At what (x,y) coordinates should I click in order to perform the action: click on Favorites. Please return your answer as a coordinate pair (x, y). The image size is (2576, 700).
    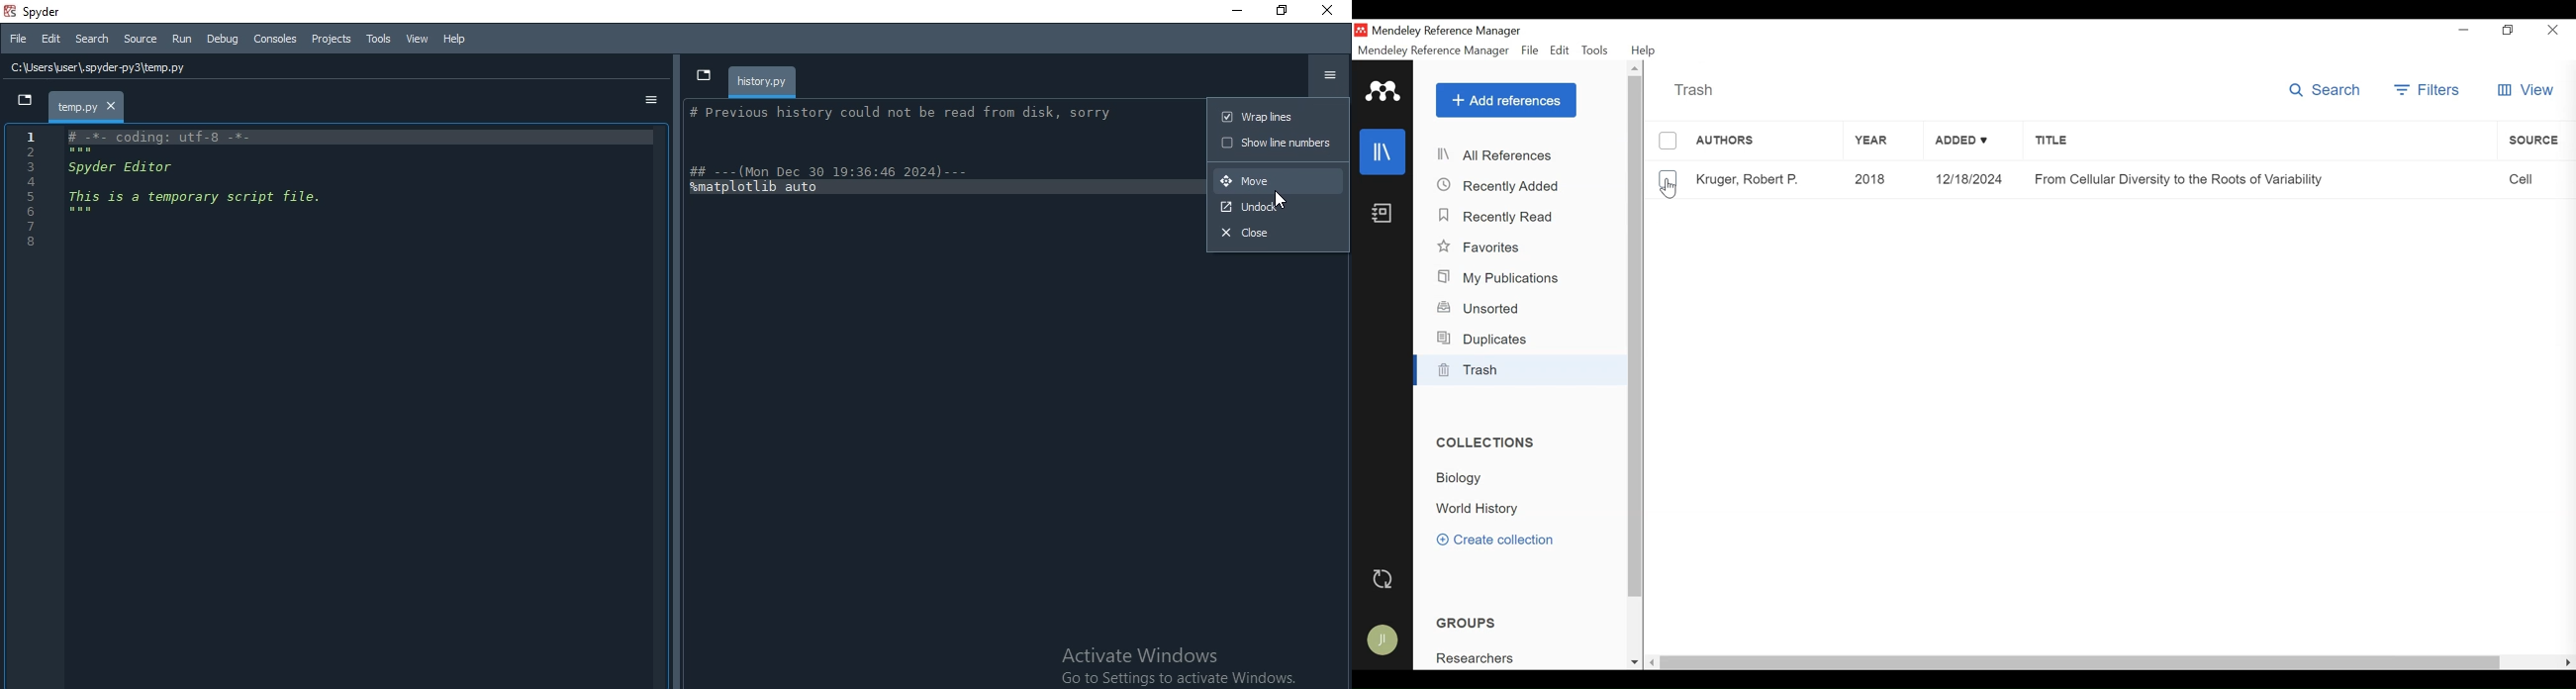
    Looking at the image, I should click on (1487, 247).